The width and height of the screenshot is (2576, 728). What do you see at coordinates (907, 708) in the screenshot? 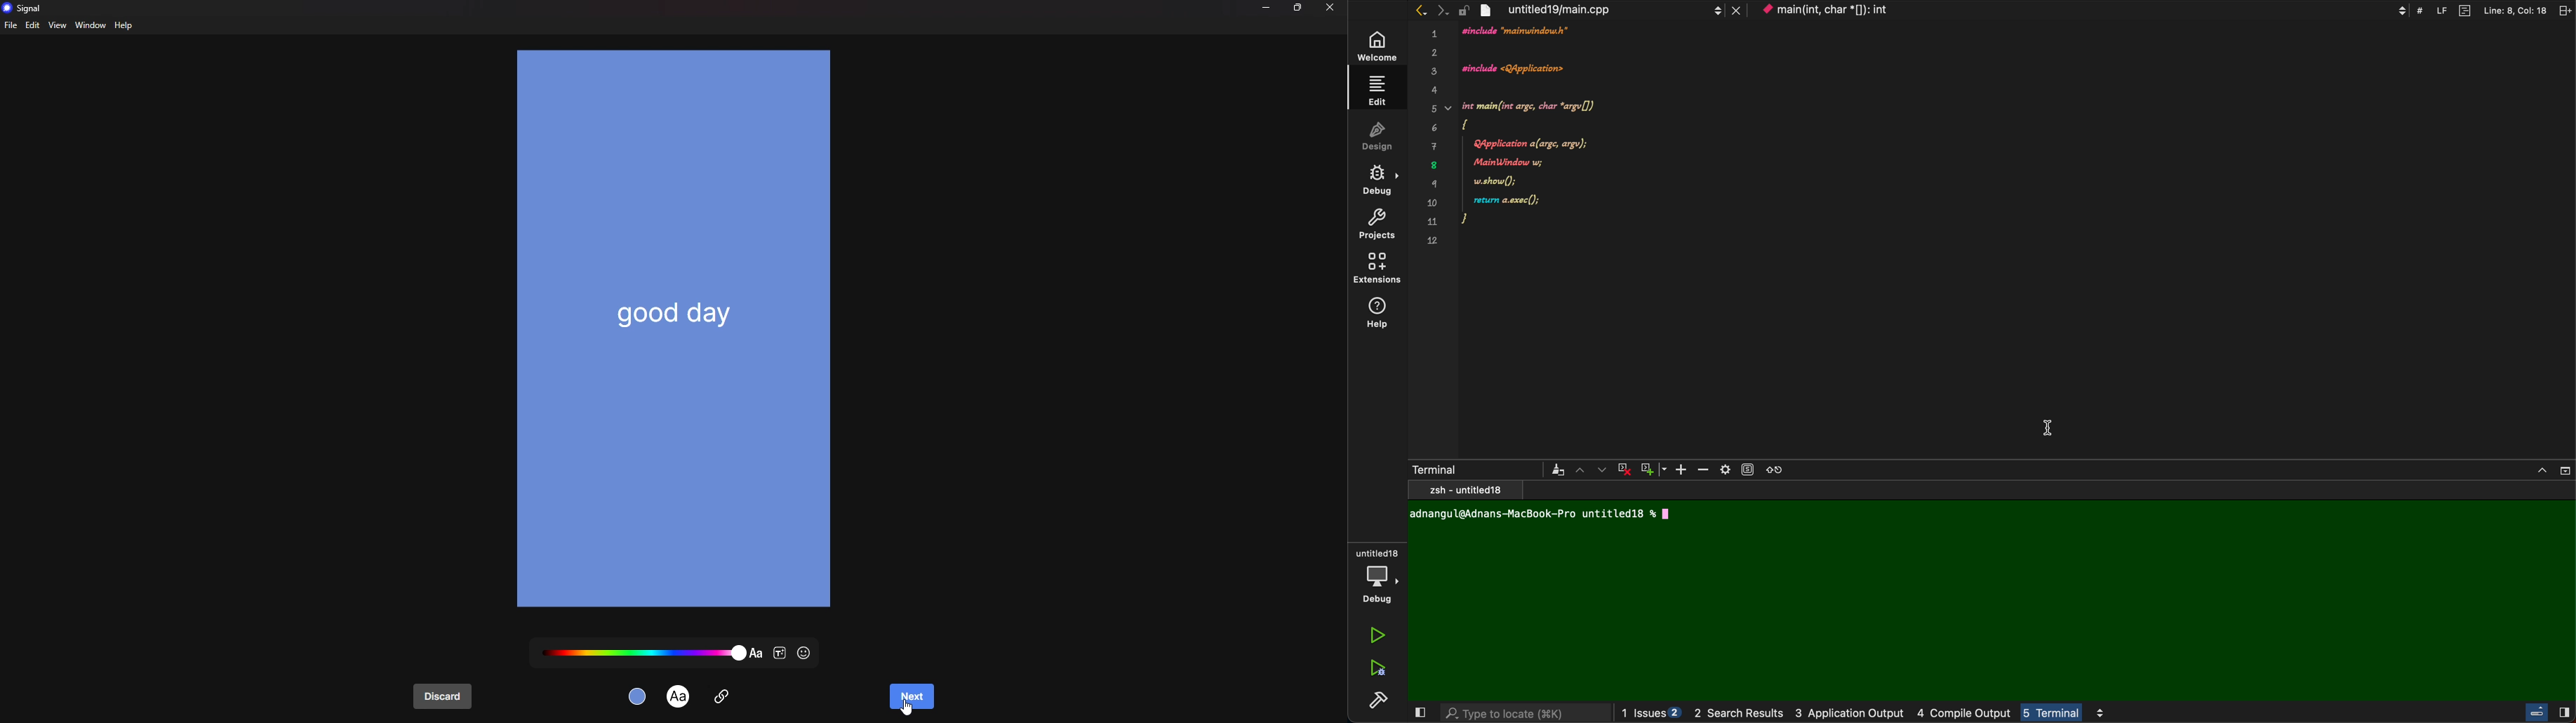
I see `cursor` at bounding box center [907, 708].